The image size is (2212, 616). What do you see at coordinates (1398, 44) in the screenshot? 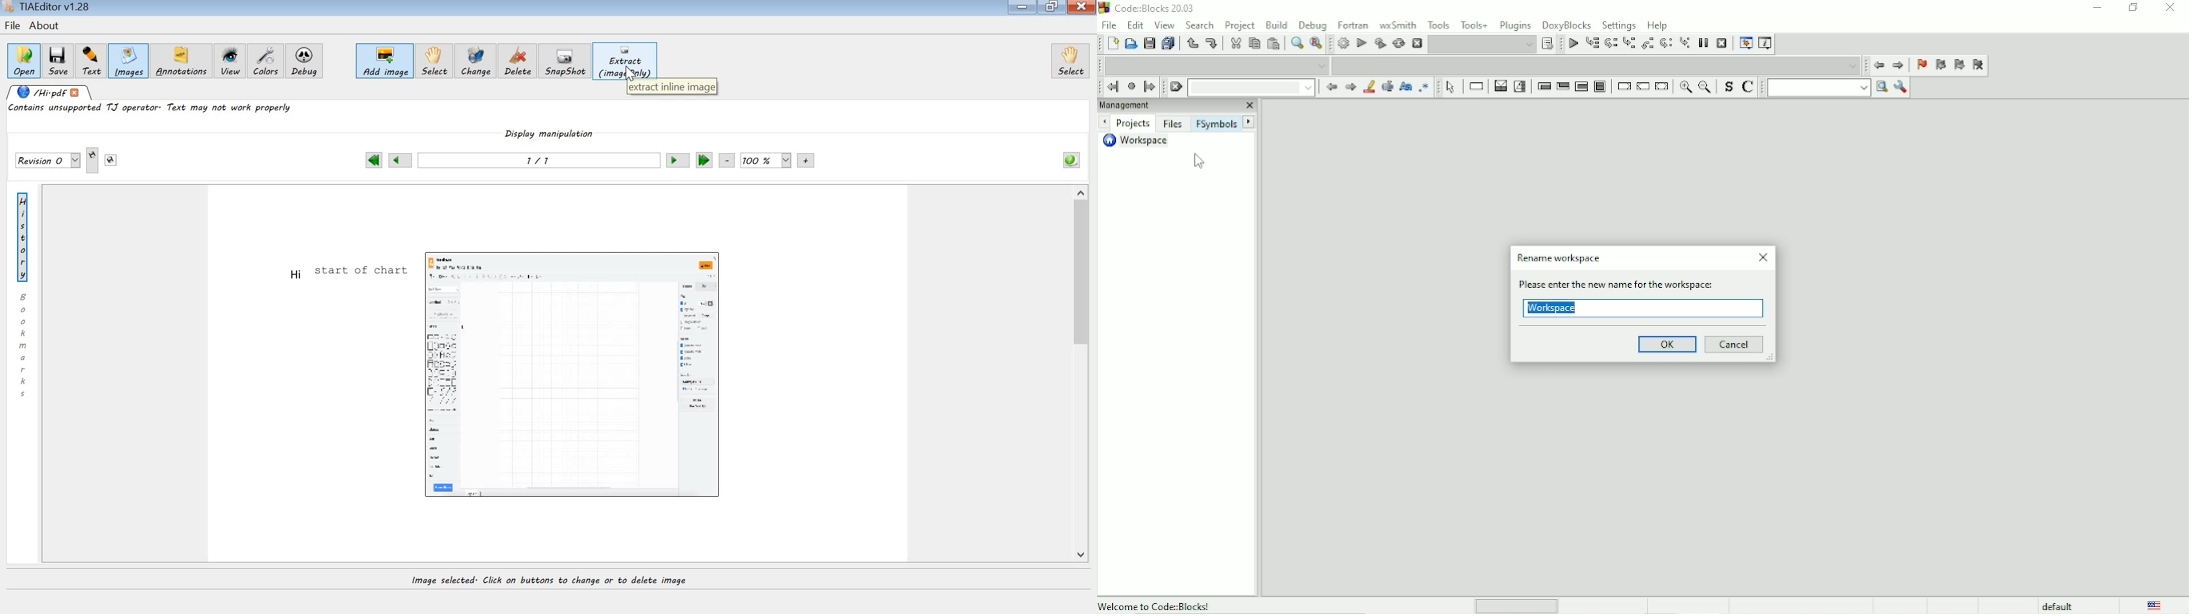
I see `Rebuild` at bounding box center [1398, 44].